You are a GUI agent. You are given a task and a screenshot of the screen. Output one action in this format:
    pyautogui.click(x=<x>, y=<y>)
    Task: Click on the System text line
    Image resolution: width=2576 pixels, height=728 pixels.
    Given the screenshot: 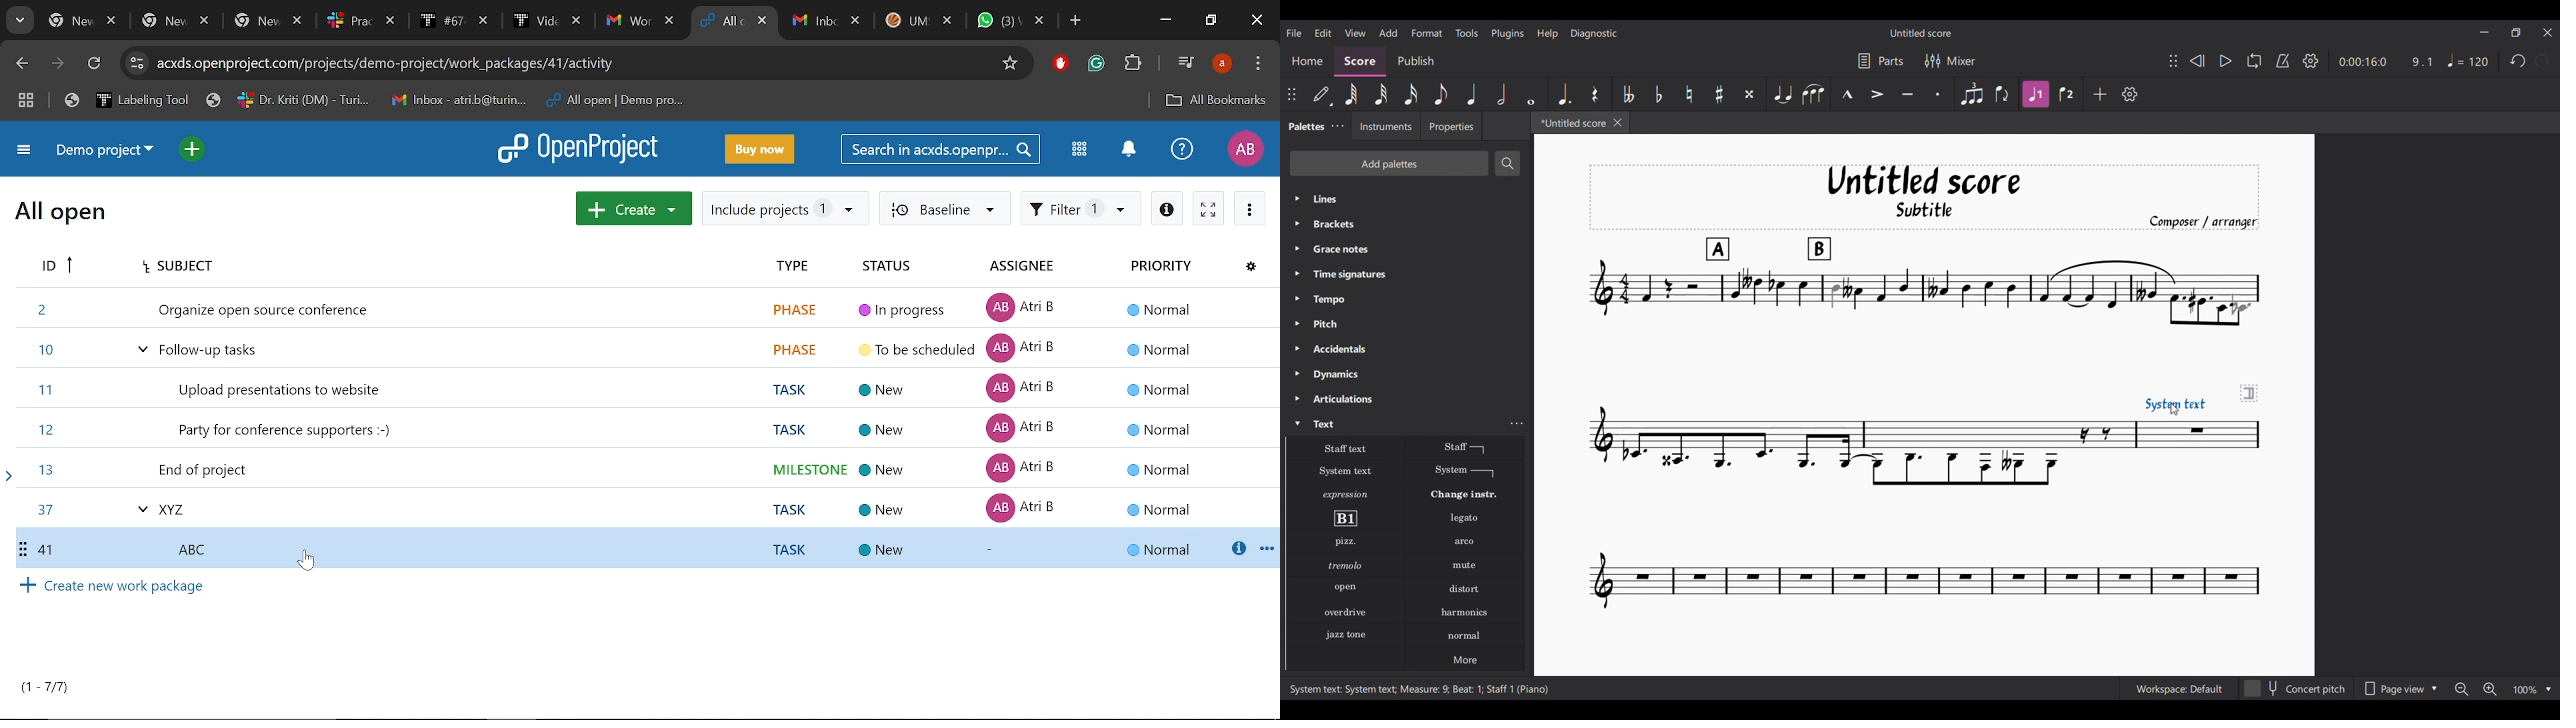 What is the action you would take?
    pyautogui.click(x=1465, y=471)
    